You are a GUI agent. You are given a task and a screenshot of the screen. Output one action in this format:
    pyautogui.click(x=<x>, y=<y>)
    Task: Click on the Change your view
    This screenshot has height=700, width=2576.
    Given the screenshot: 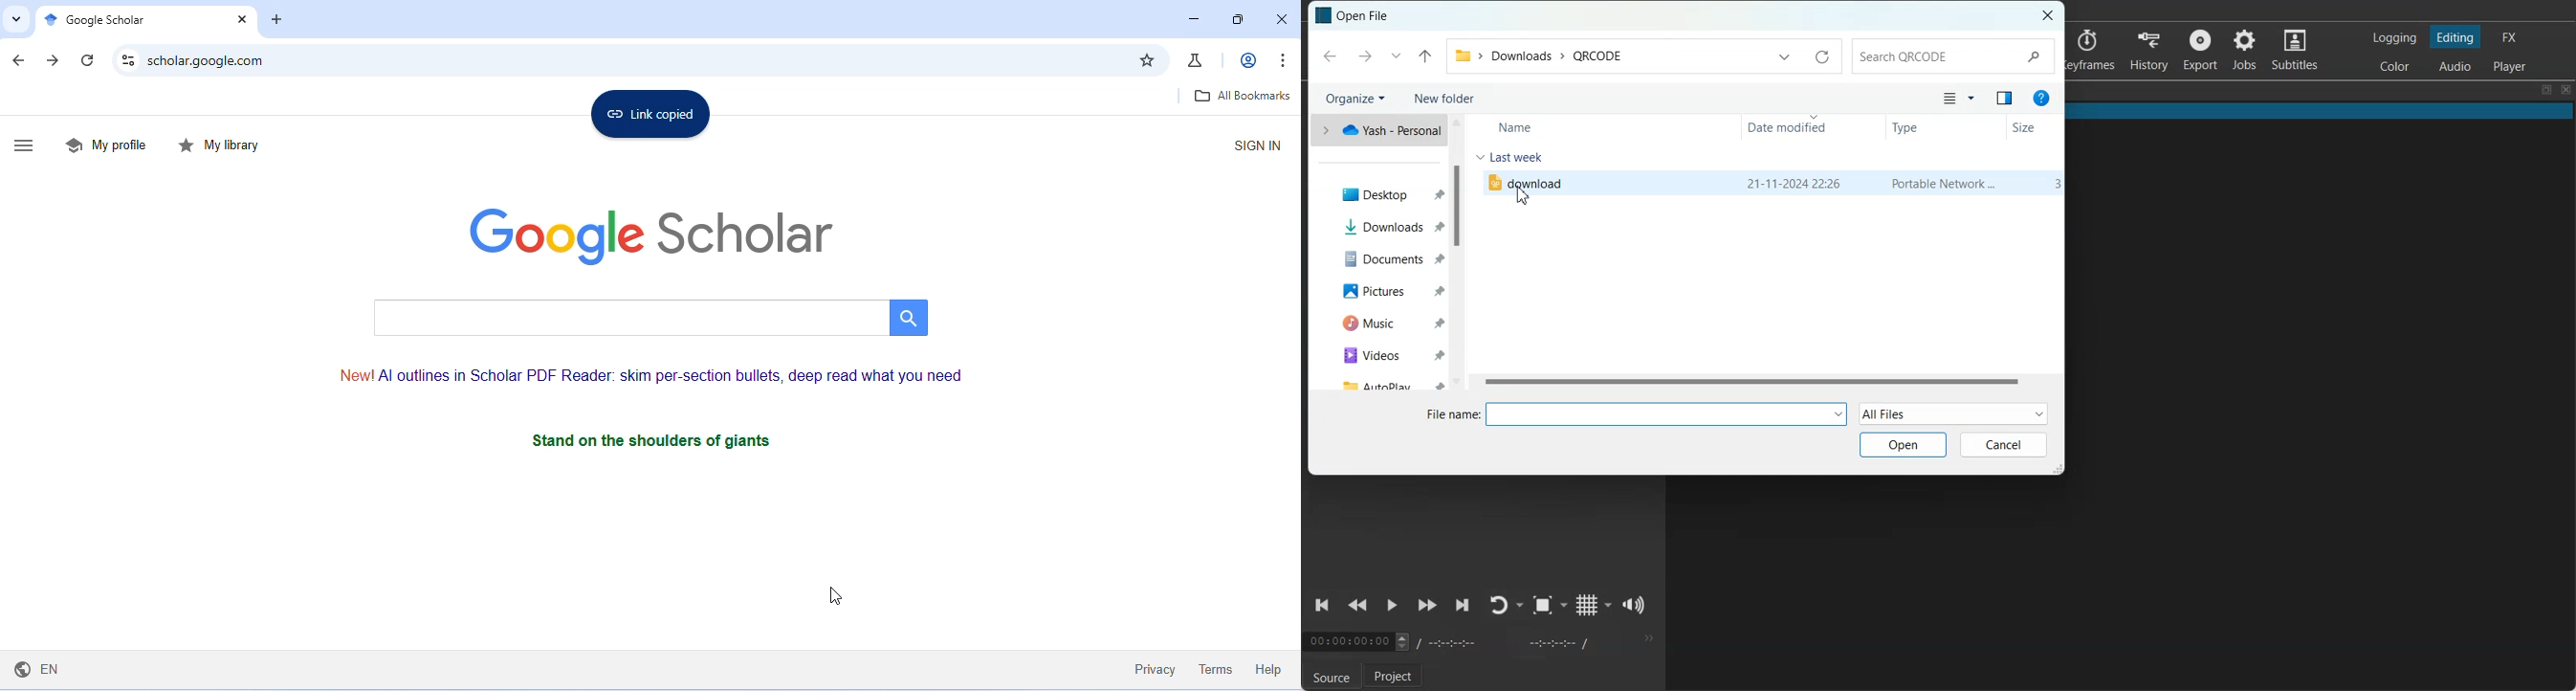 What is the action you would take?
    pyautogui.click(x=1948, y=99)
    